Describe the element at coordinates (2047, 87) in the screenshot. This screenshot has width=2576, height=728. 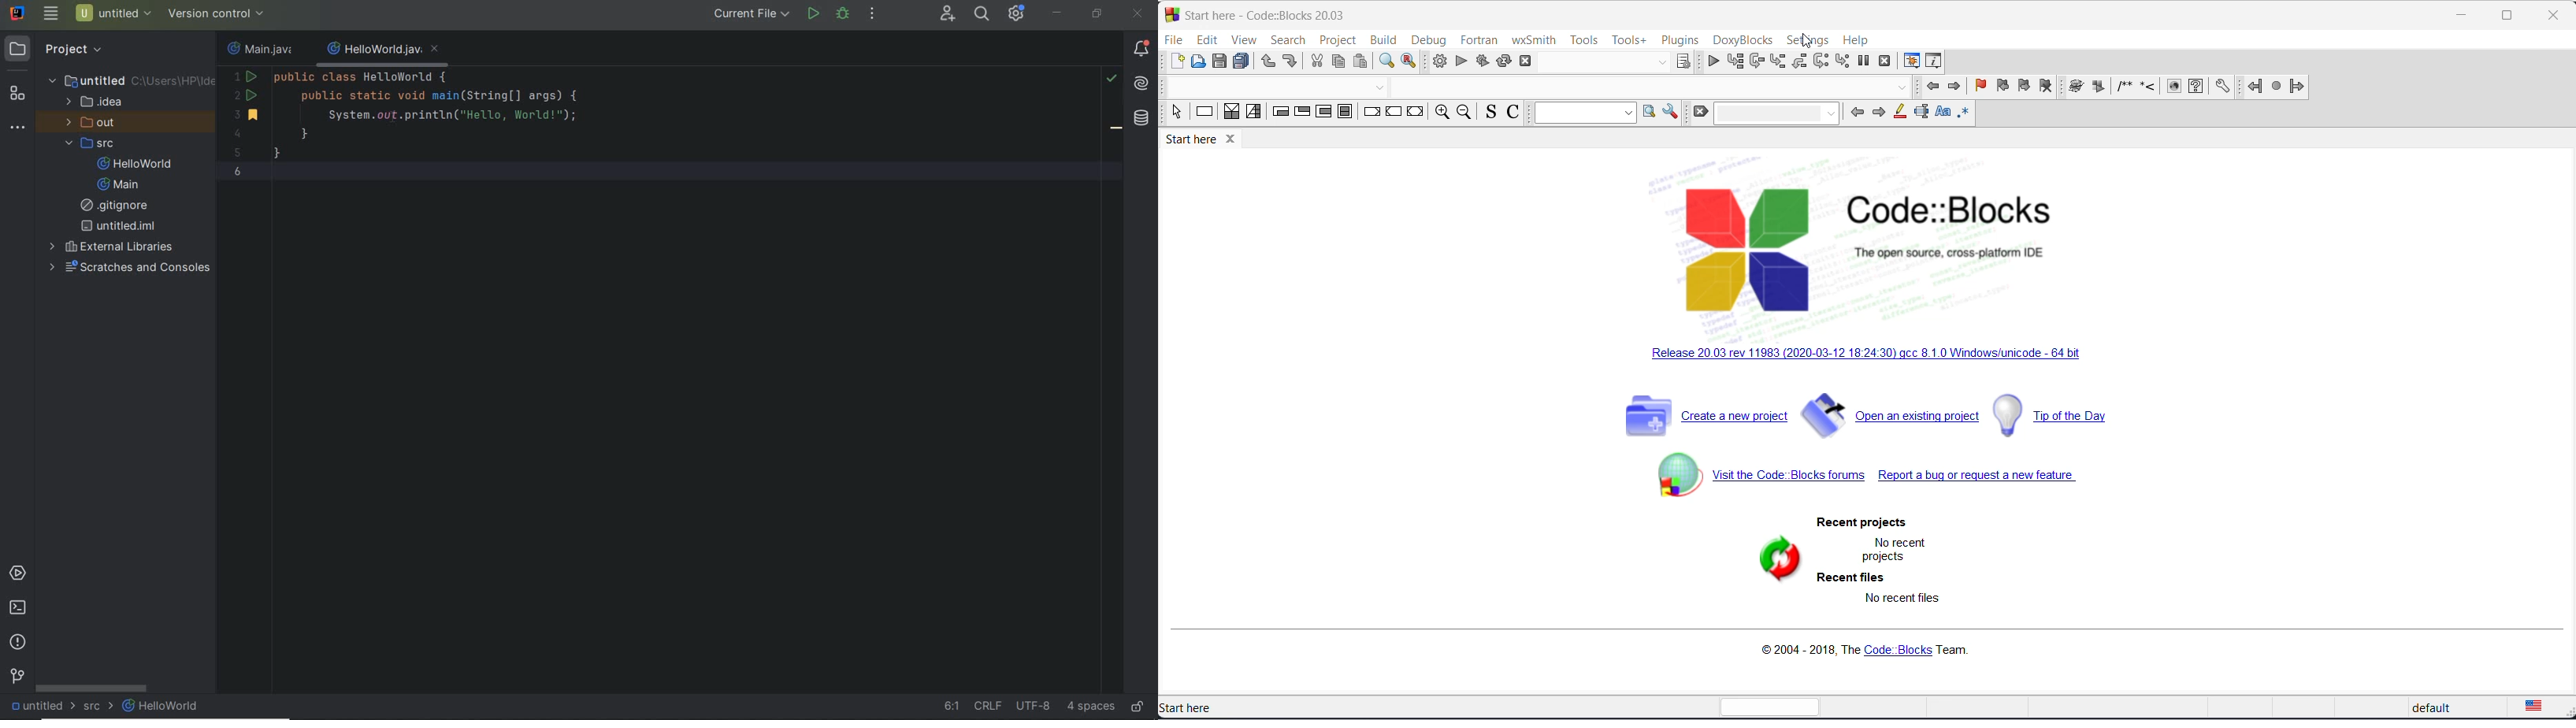
I see `remove bookmark` at that location.